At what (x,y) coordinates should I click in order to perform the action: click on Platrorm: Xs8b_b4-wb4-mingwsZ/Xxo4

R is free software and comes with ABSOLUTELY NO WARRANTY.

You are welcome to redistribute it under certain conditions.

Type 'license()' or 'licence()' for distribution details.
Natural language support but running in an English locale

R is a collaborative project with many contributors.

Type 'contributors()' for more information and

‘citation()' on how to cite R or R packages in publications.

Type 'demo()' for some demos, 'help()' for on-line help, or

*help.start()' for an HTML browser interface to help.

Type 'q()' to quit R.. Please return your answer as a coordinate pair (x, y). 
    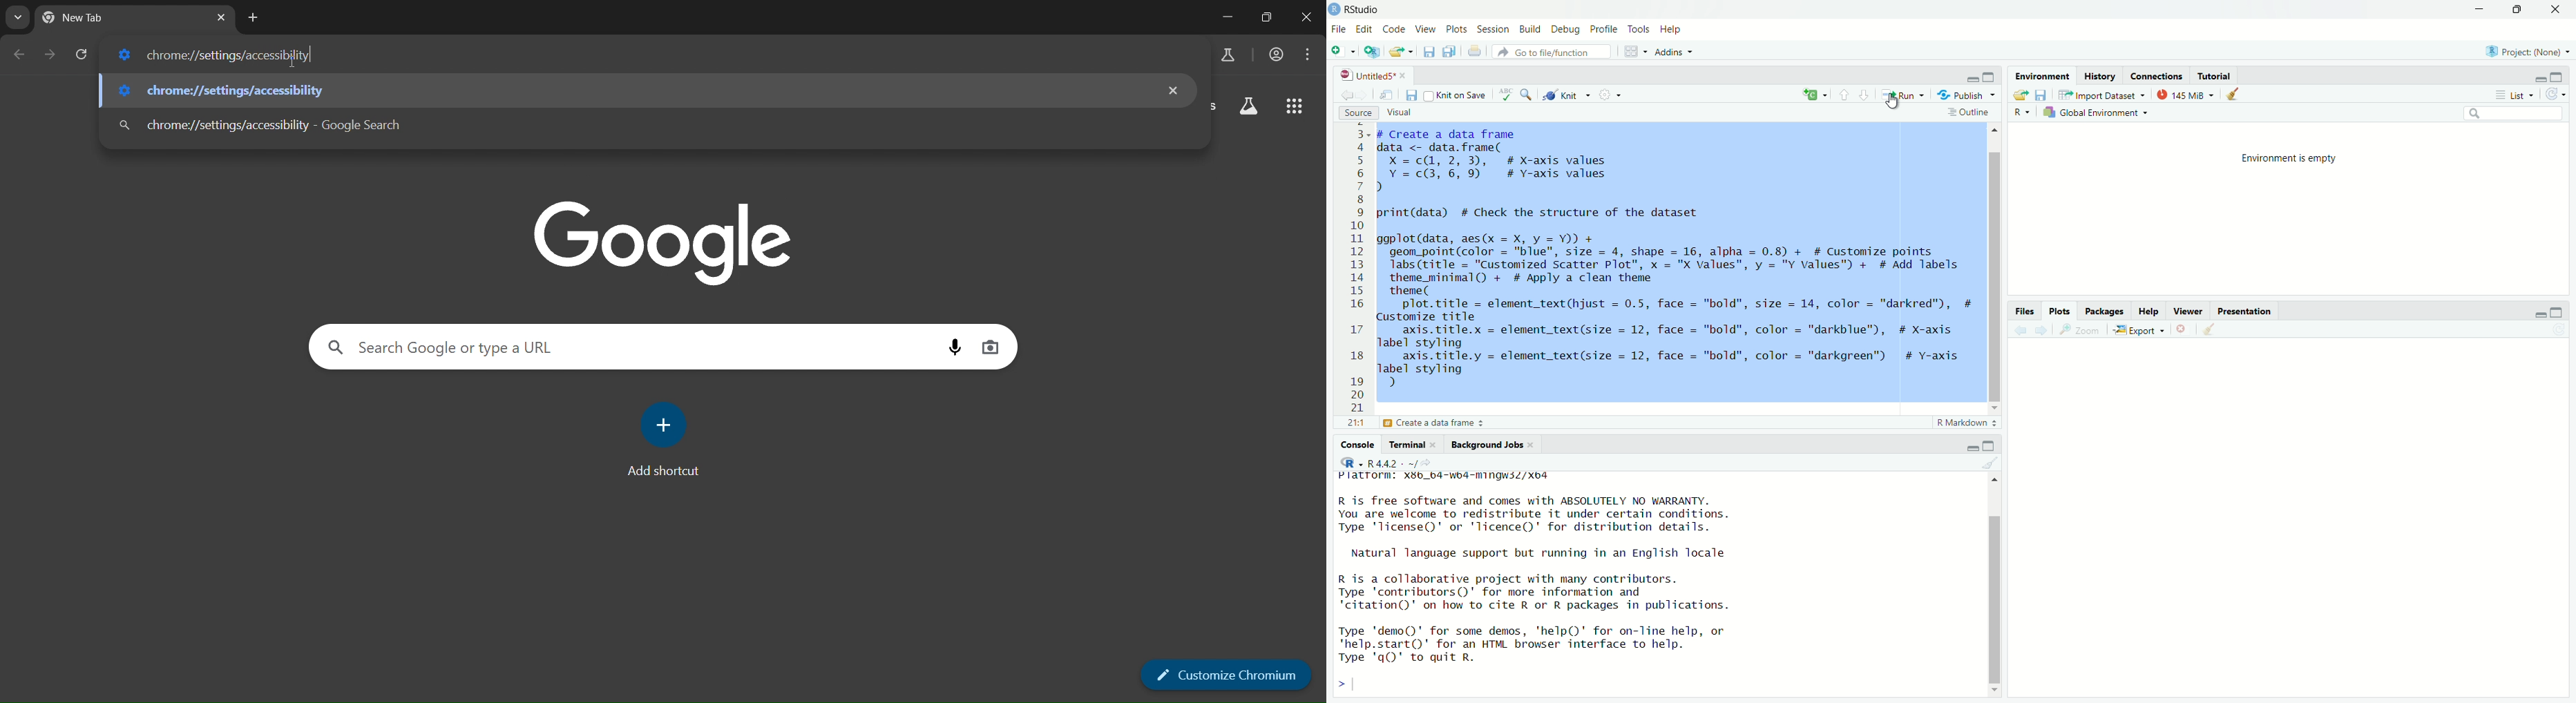
    Looking at the image, I should click on (1546, 566).